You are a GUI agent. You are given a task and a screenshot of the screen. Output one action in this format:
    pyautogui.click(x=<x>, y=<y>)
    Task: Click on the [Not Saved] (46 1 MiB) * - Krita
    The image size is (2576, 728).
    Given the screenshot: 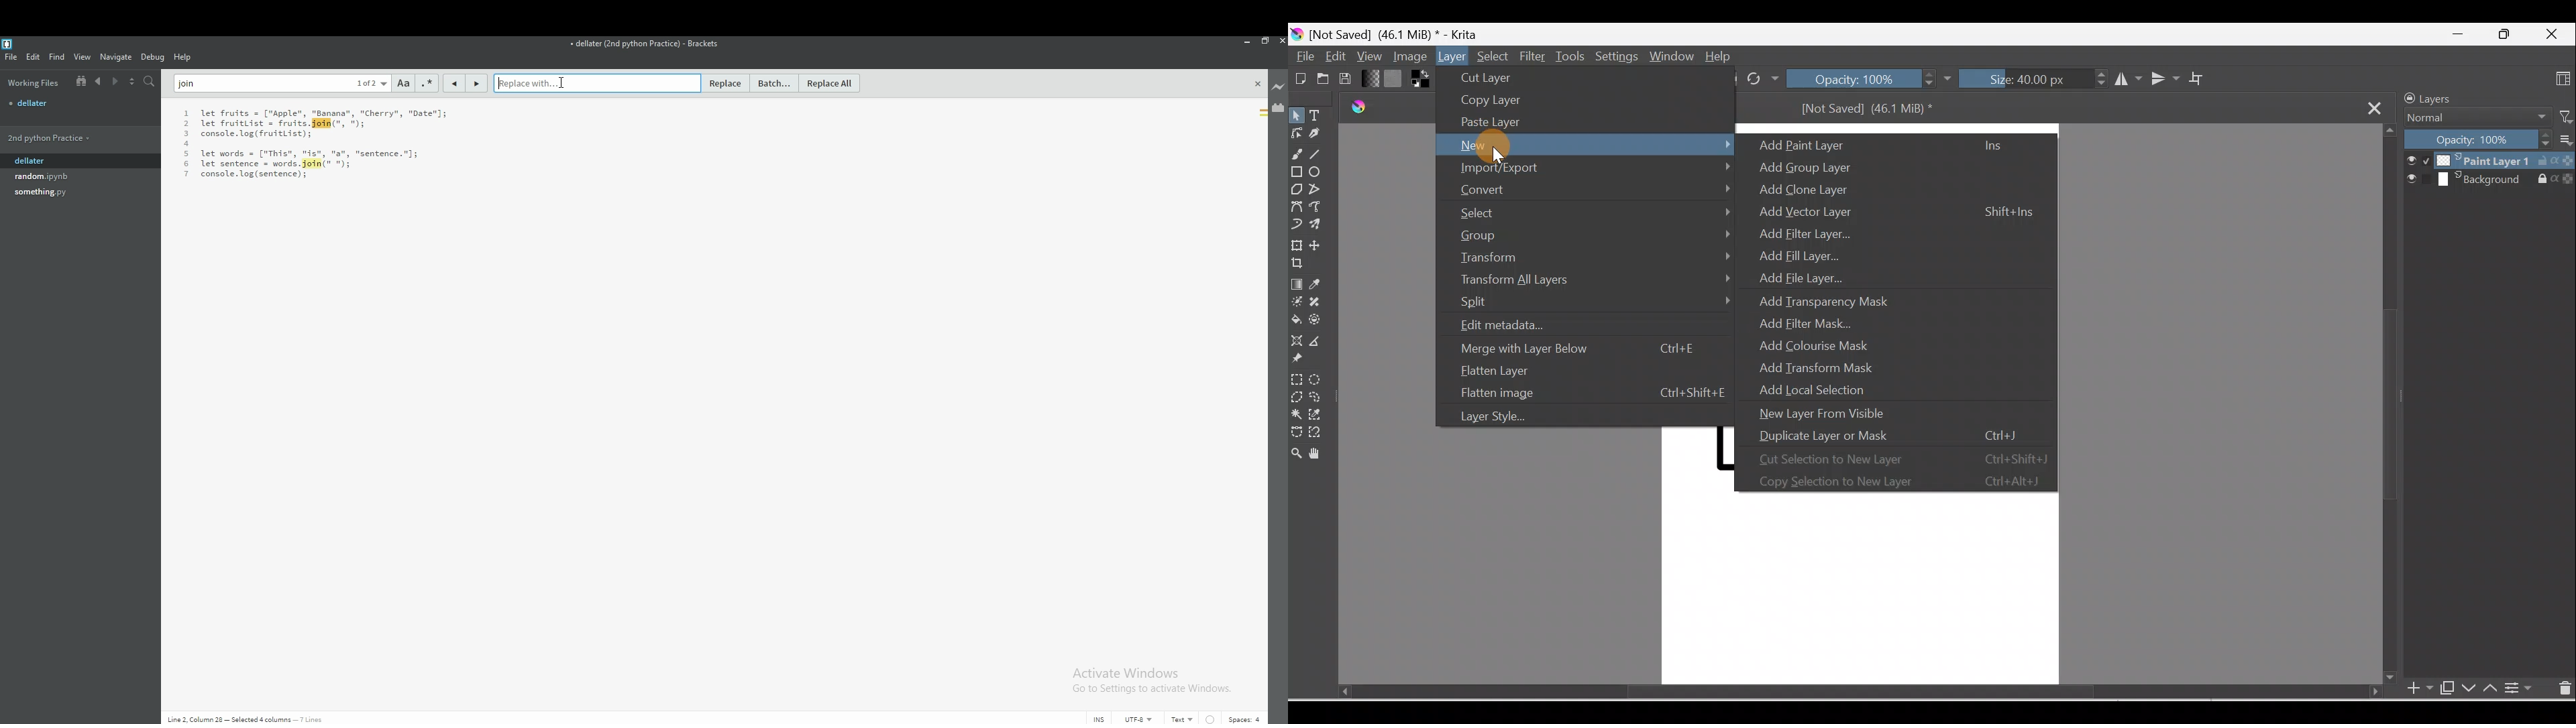 What is the action you would take?
    pyautogui.click(x=1403, y=32)
    